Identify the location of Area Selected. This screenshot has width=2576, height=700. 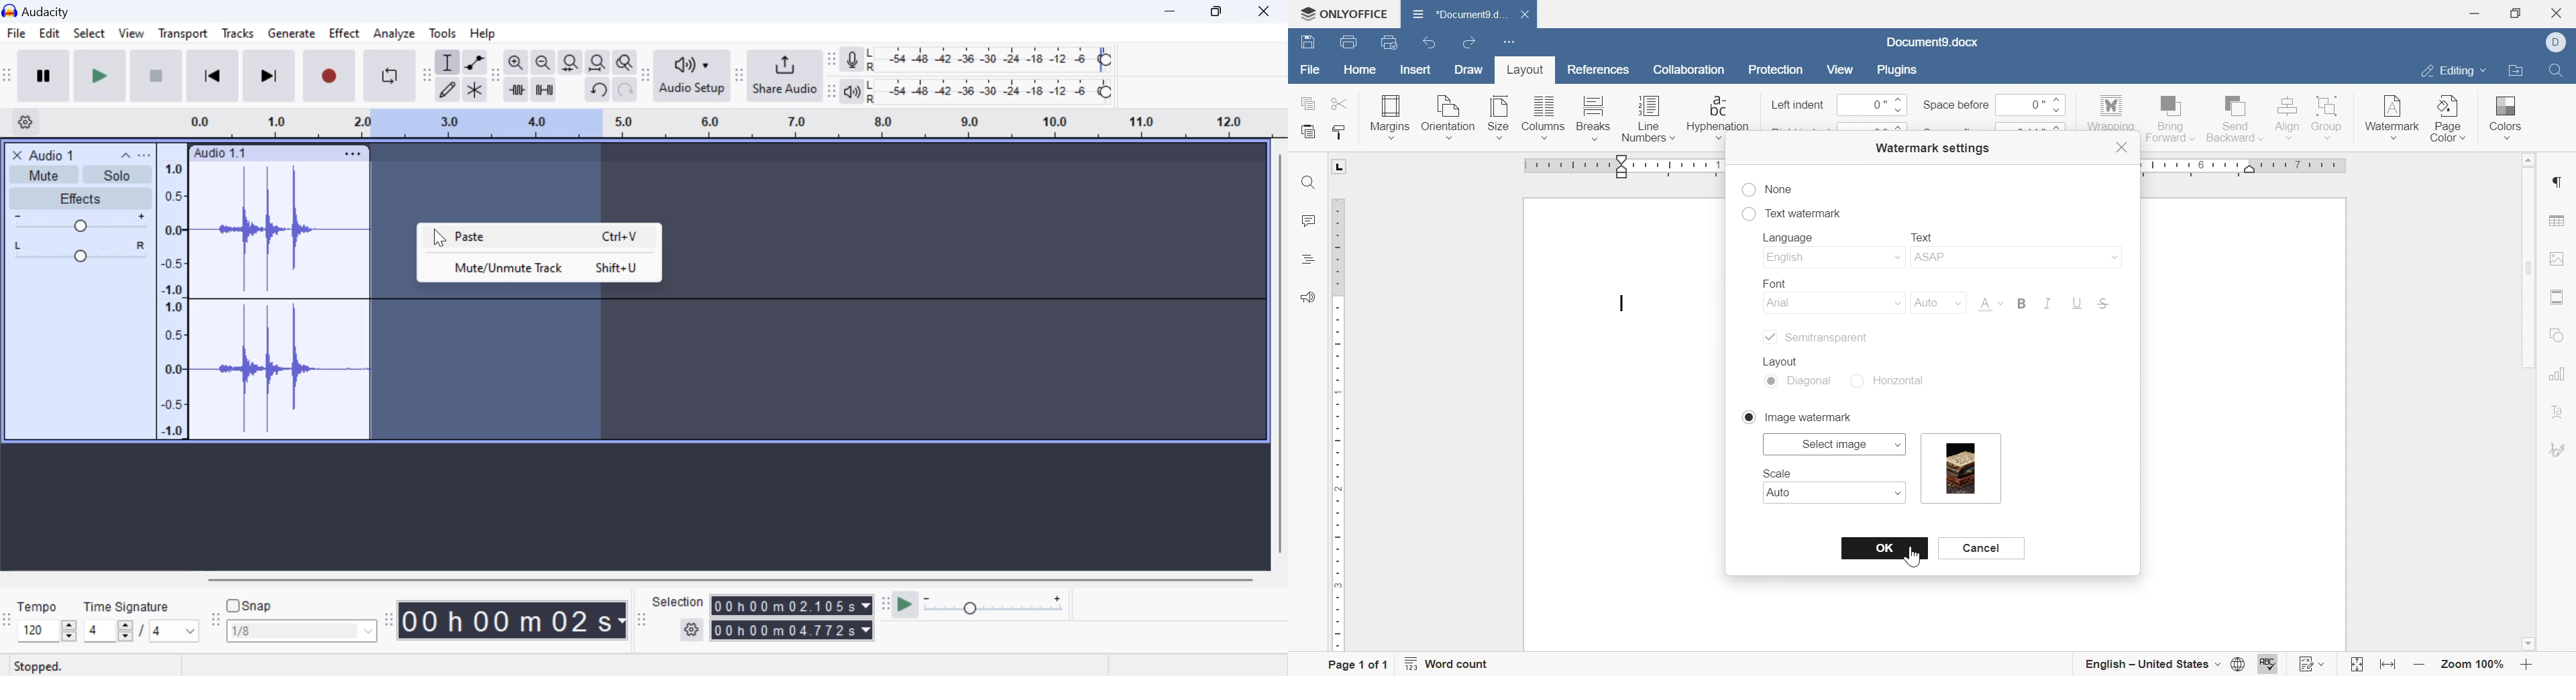
(488, 363).